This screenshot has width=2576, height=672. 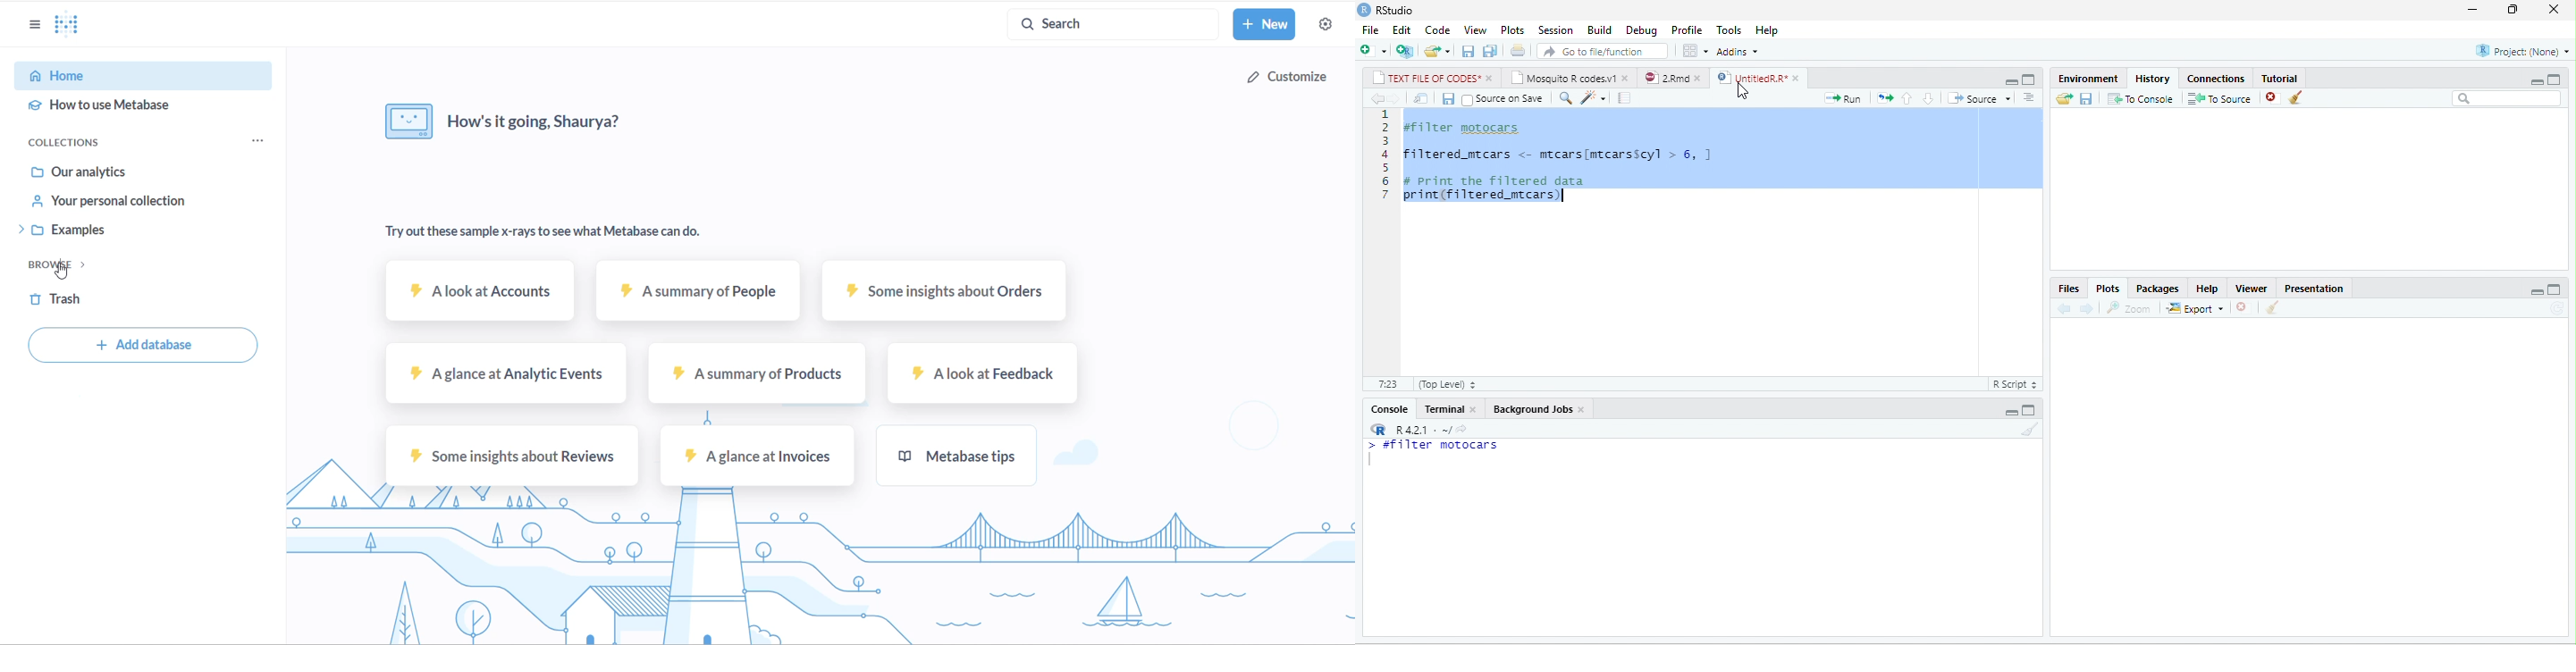 I want to click on close, so click(x=1798, y=79).